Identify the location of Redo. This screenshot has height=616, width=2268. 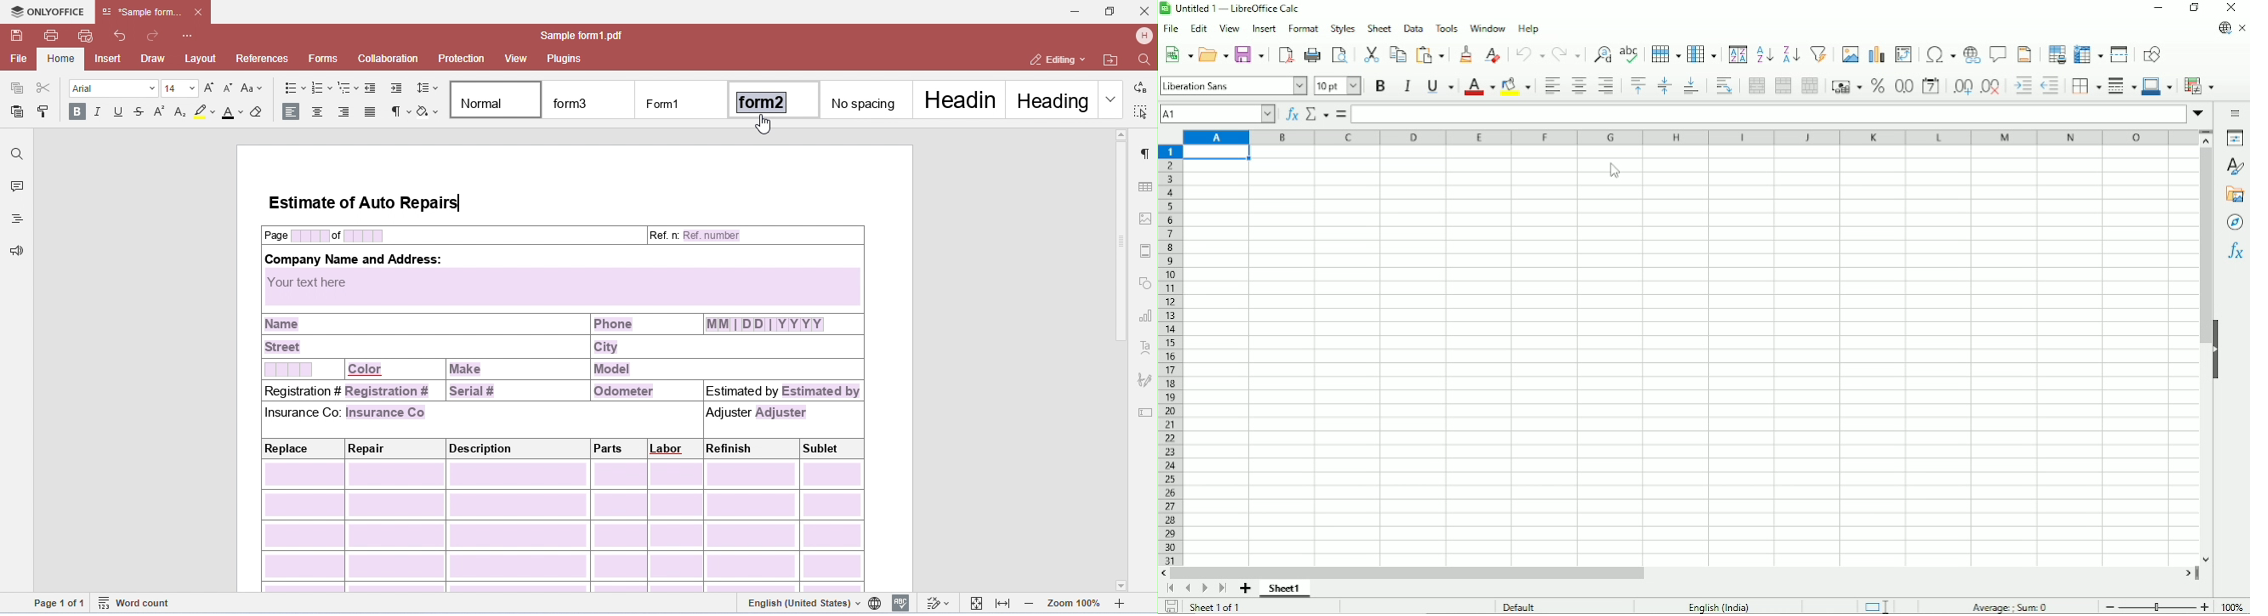
(1565, 53).